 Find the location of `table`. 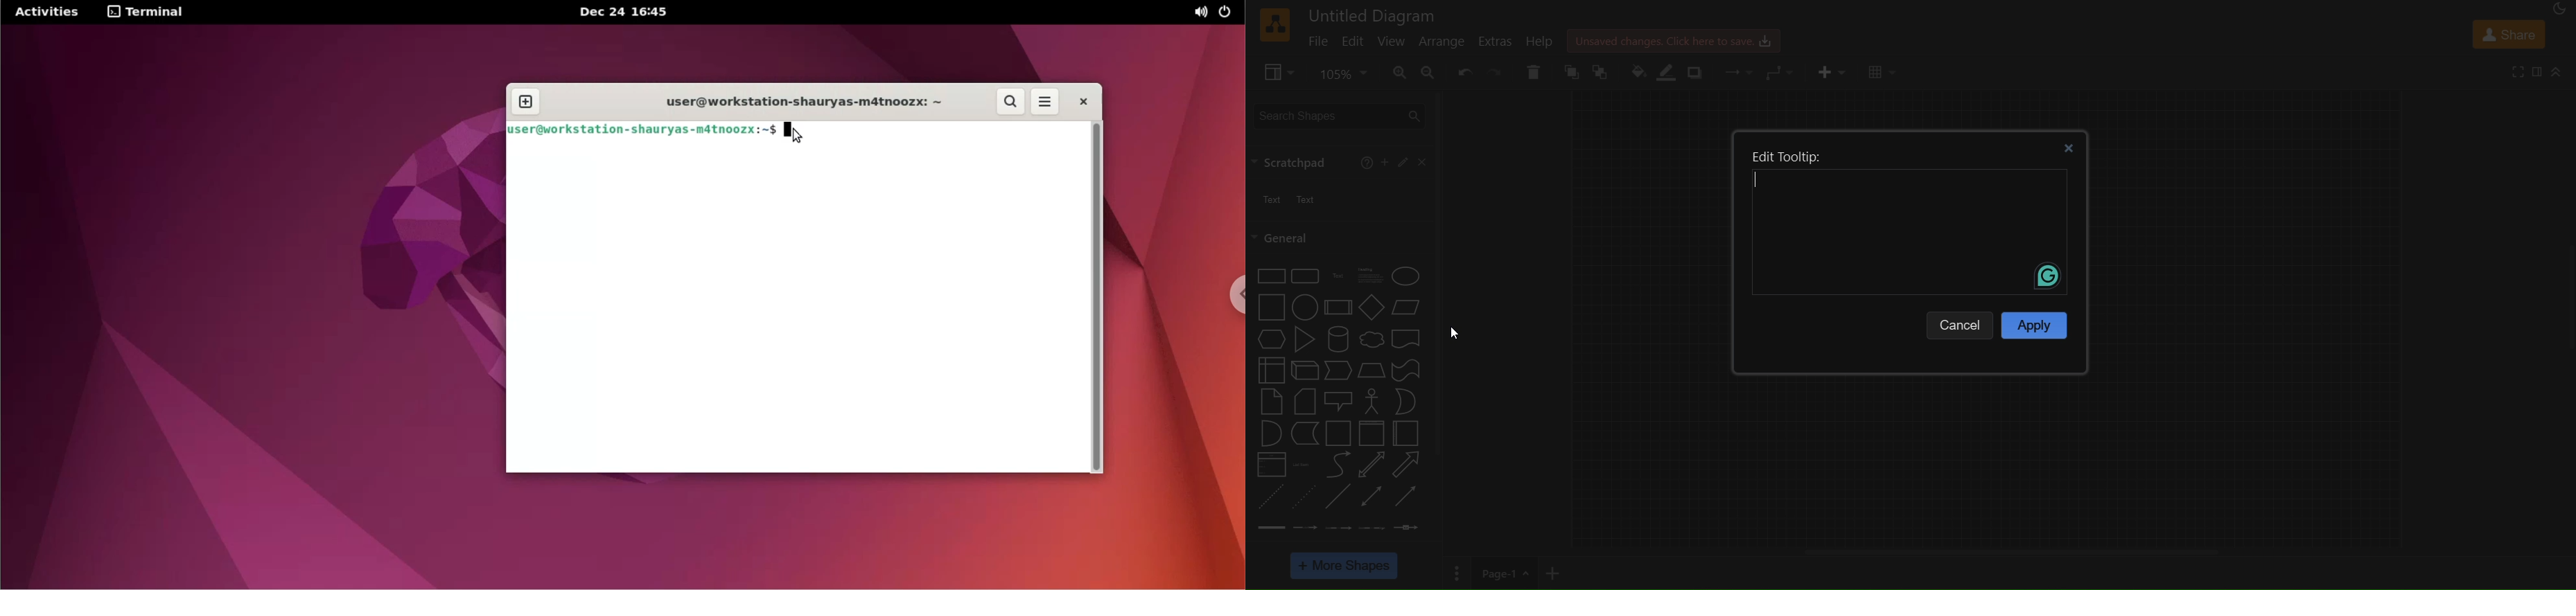

table is located at coordinates (1883, 73).